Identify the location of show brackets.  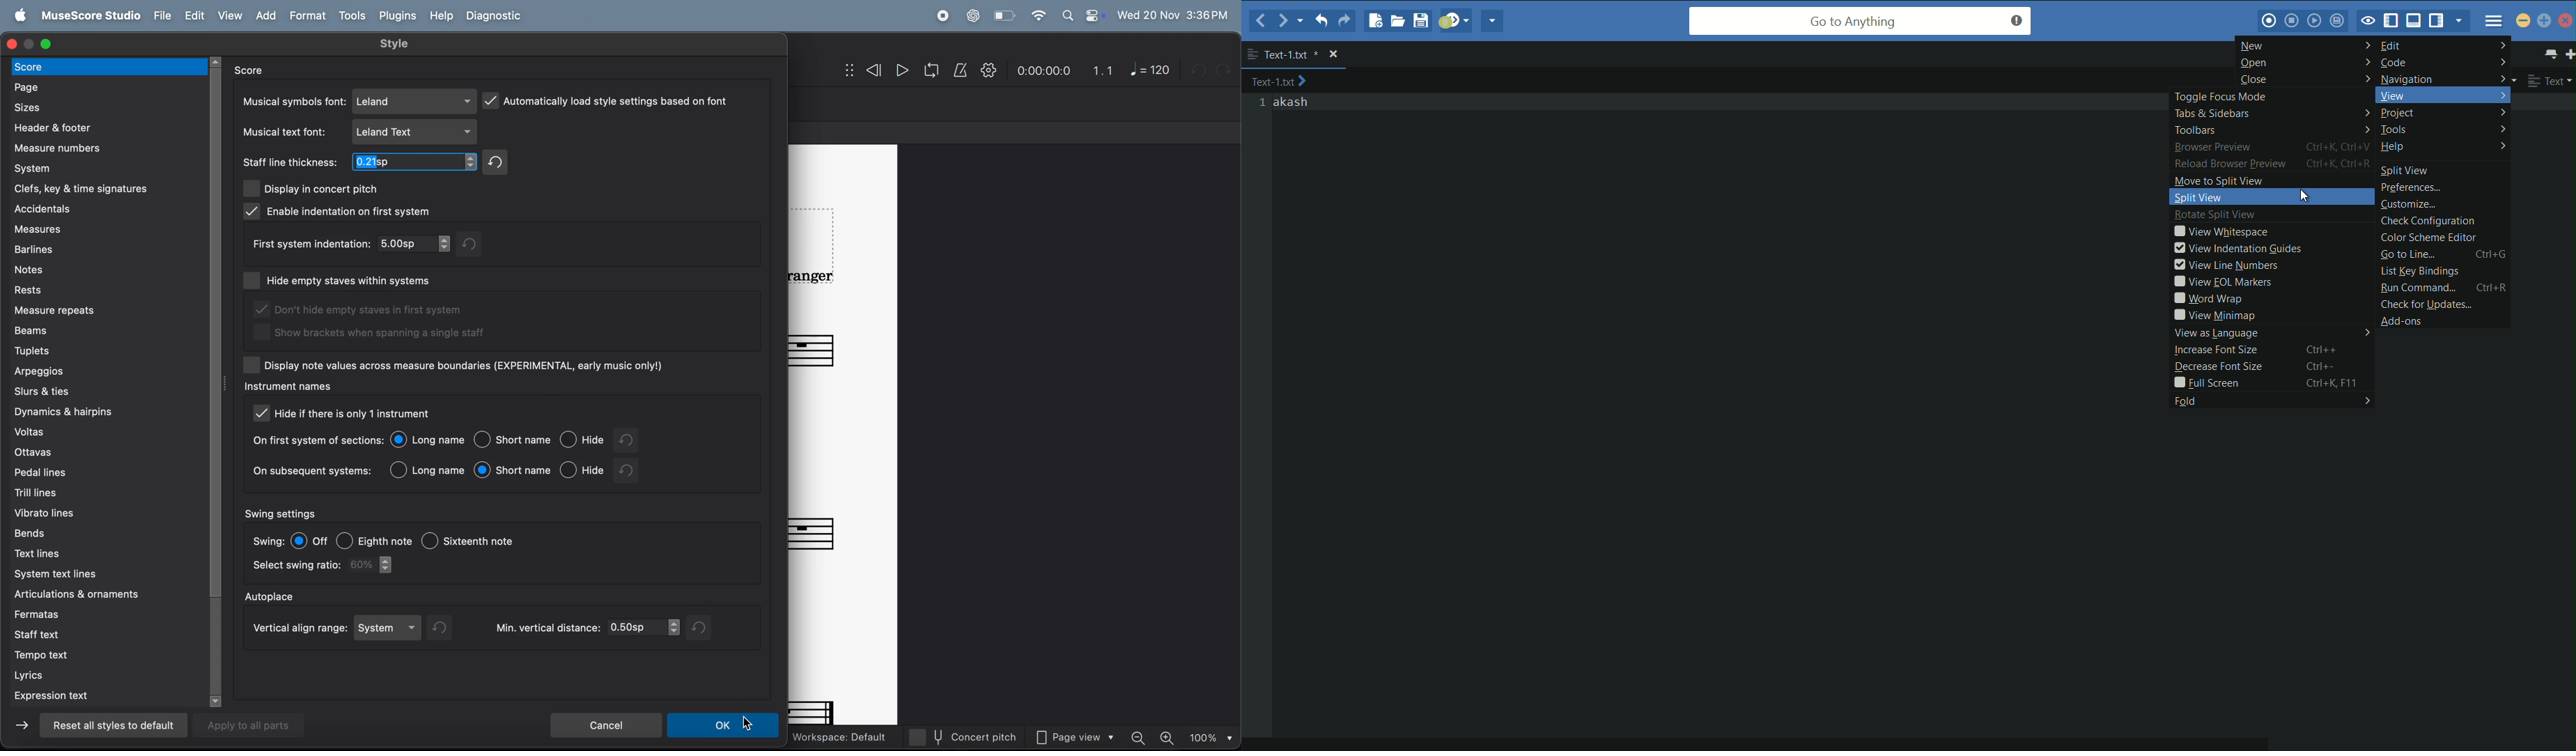
(371, 336).